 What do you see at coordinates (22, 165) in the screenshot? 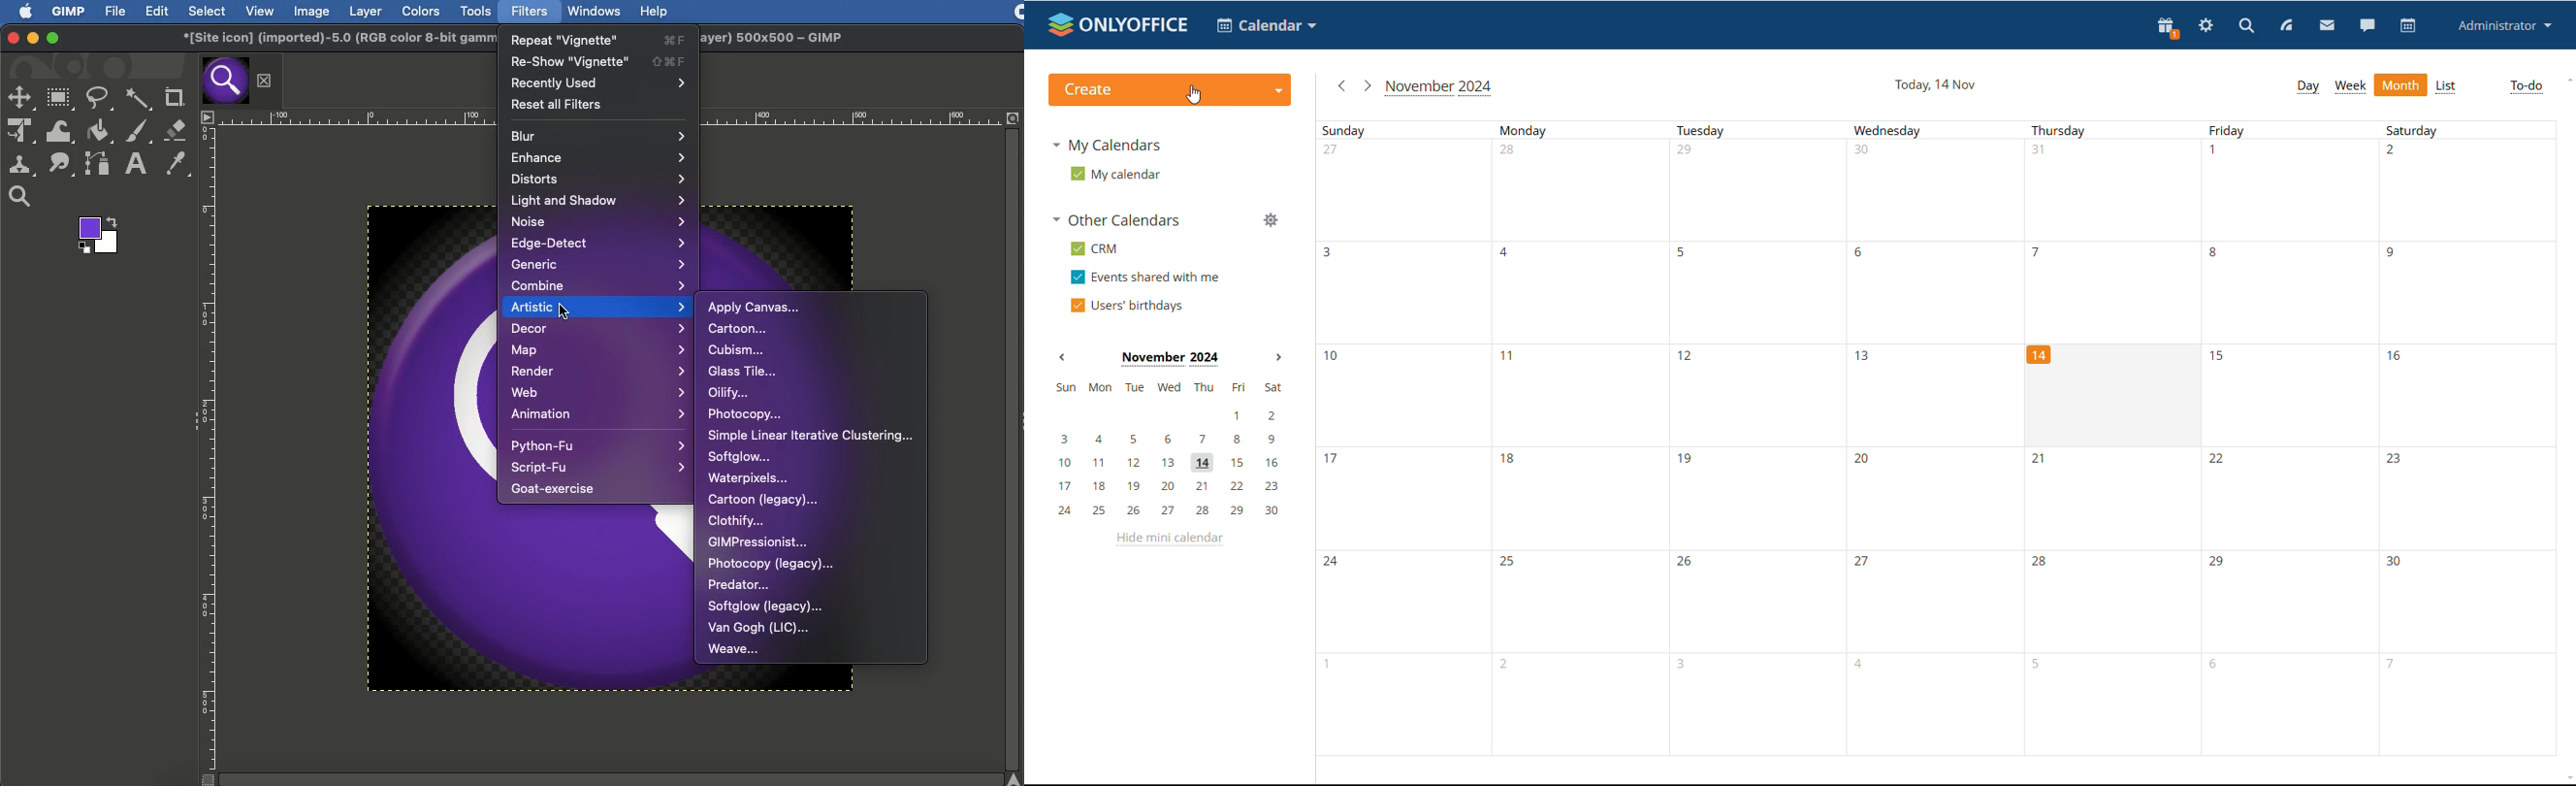
I see `Clone` at bounding box center [22, 165].